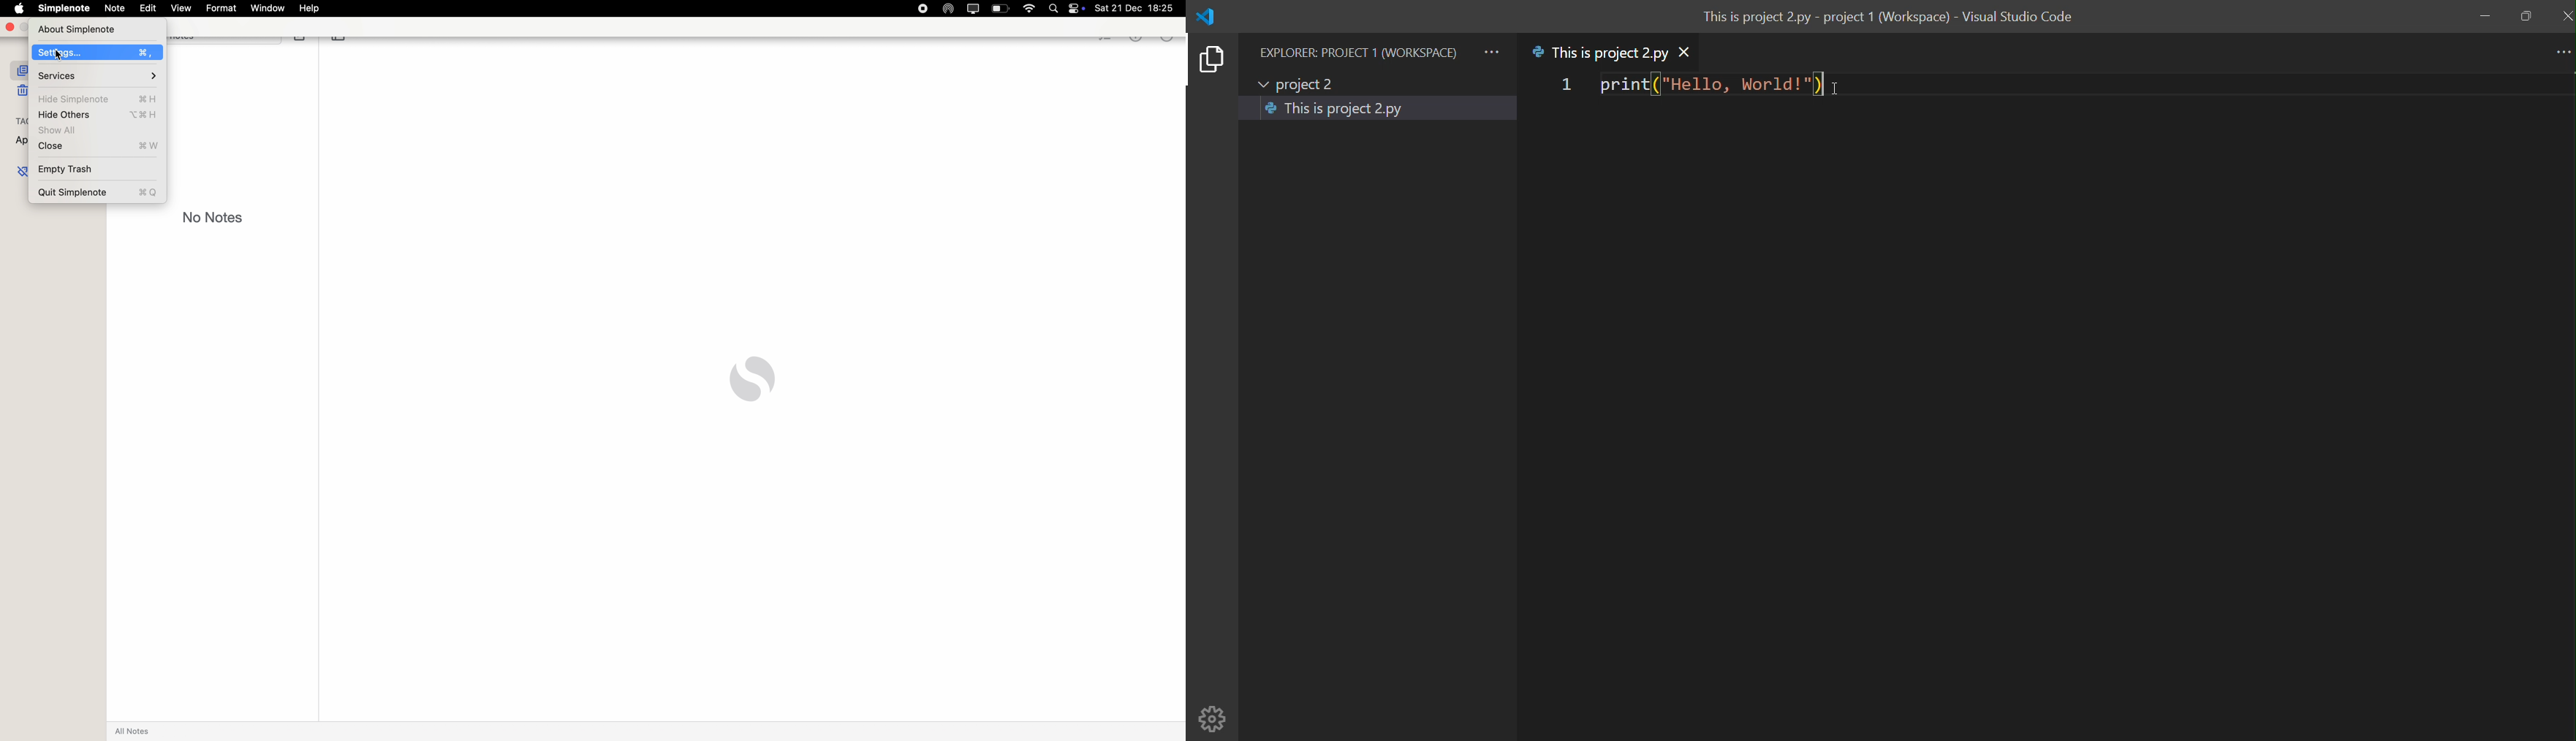 The height and width of the screenshot is (756, 2576). I want to click on all notes, so click(19, 70).